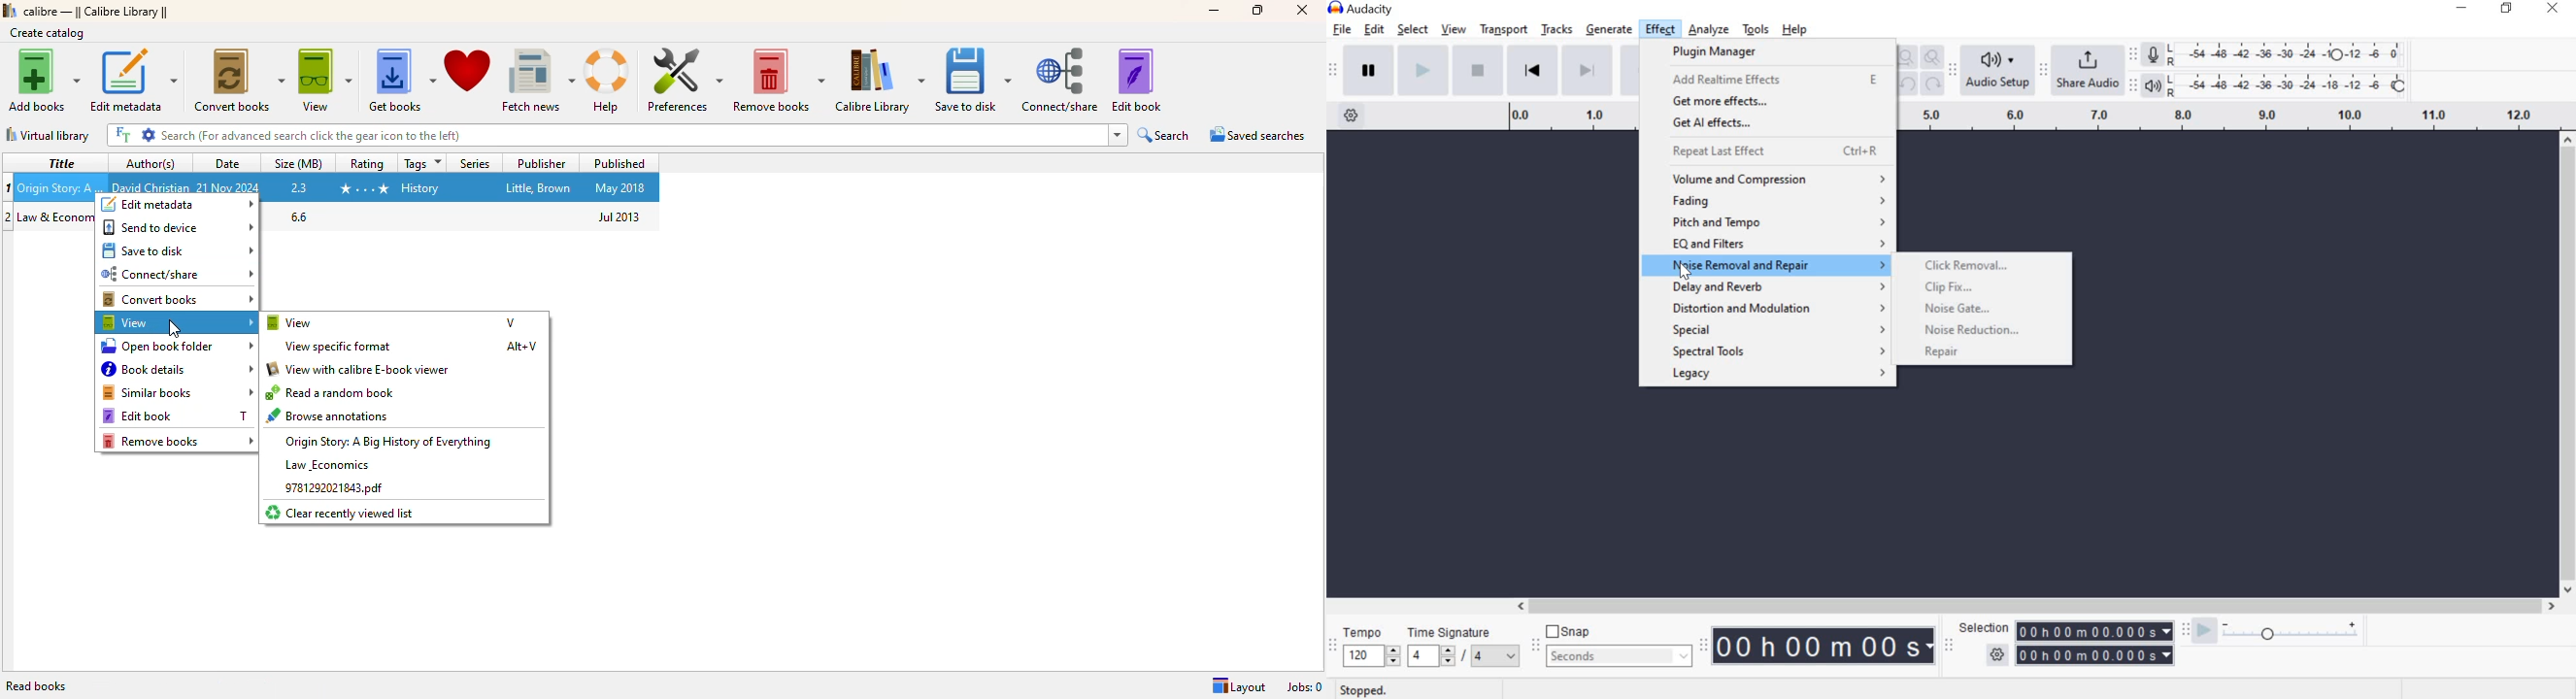 Image resolution: width=2576 pixels, height=700 pixels. Describe the element at coordinates (2290, 83) in the screenshot. I see `Playback Level` at that location.